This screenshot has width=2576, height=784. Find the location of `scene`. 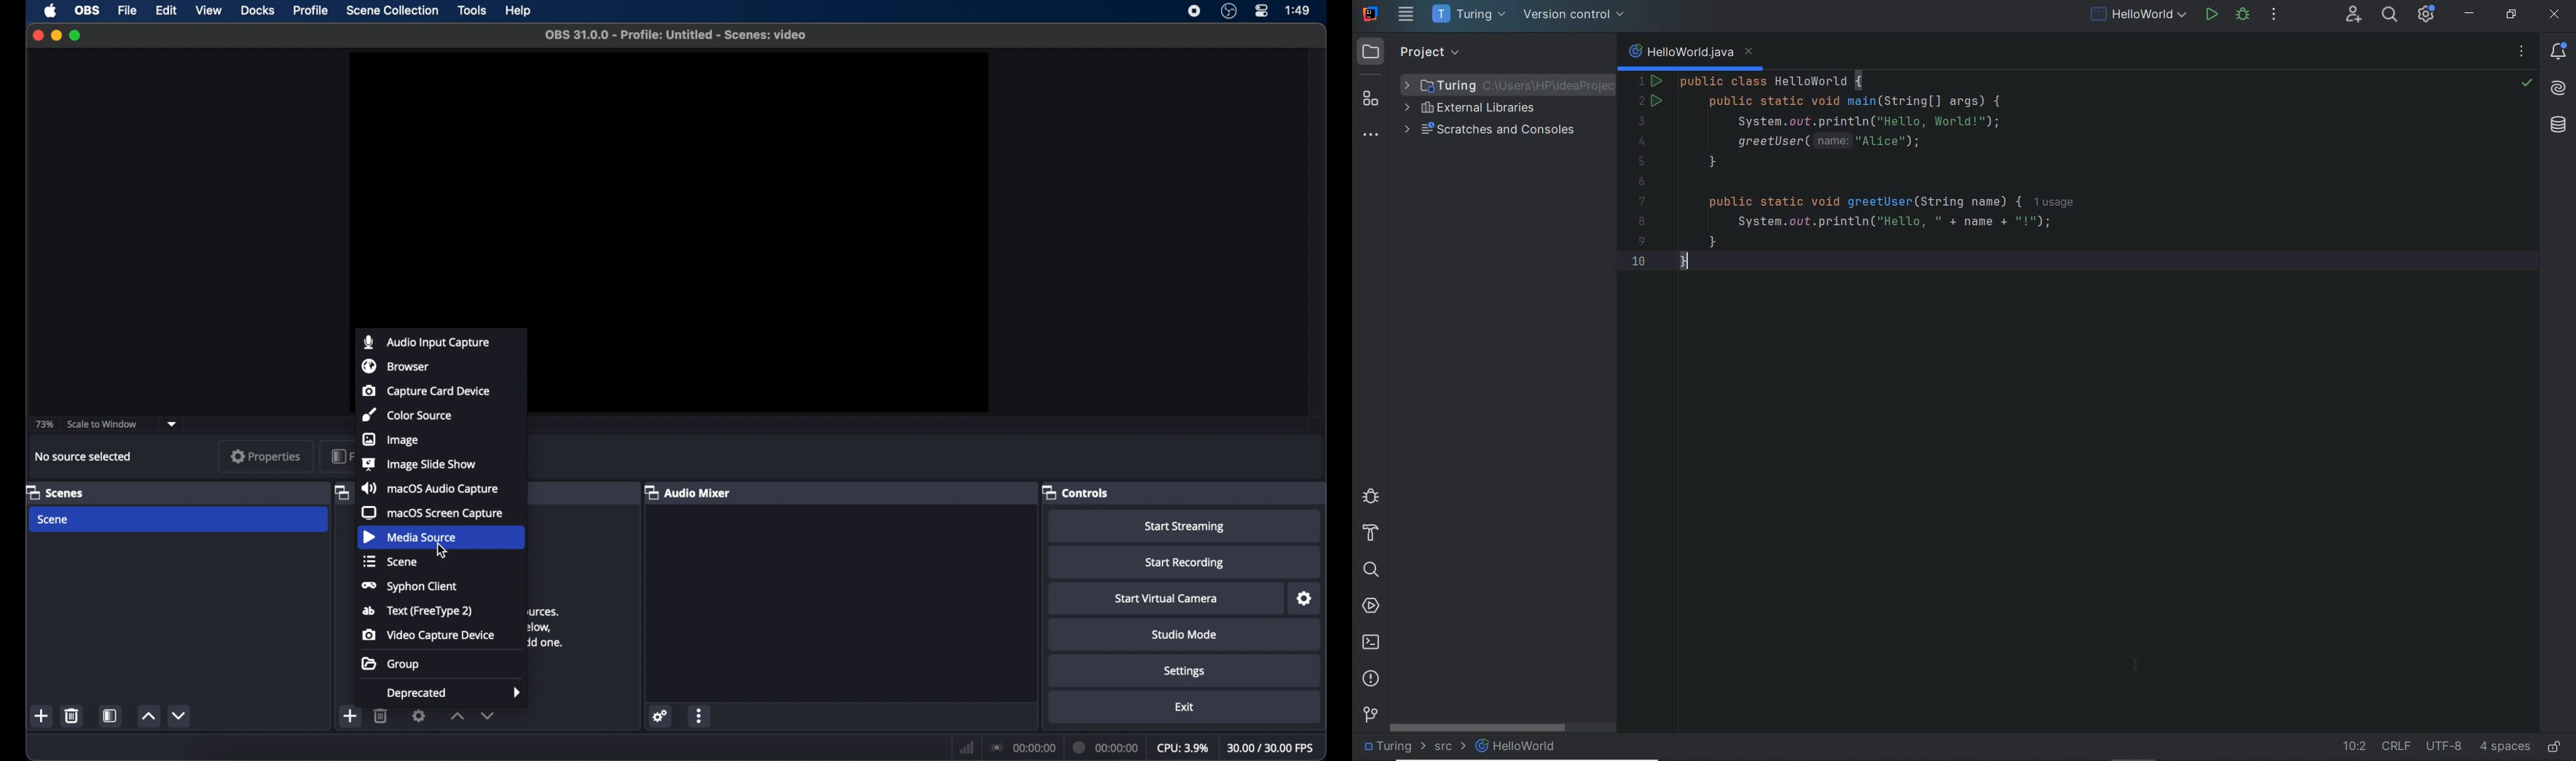

scene is located at coordinates (55, 520).